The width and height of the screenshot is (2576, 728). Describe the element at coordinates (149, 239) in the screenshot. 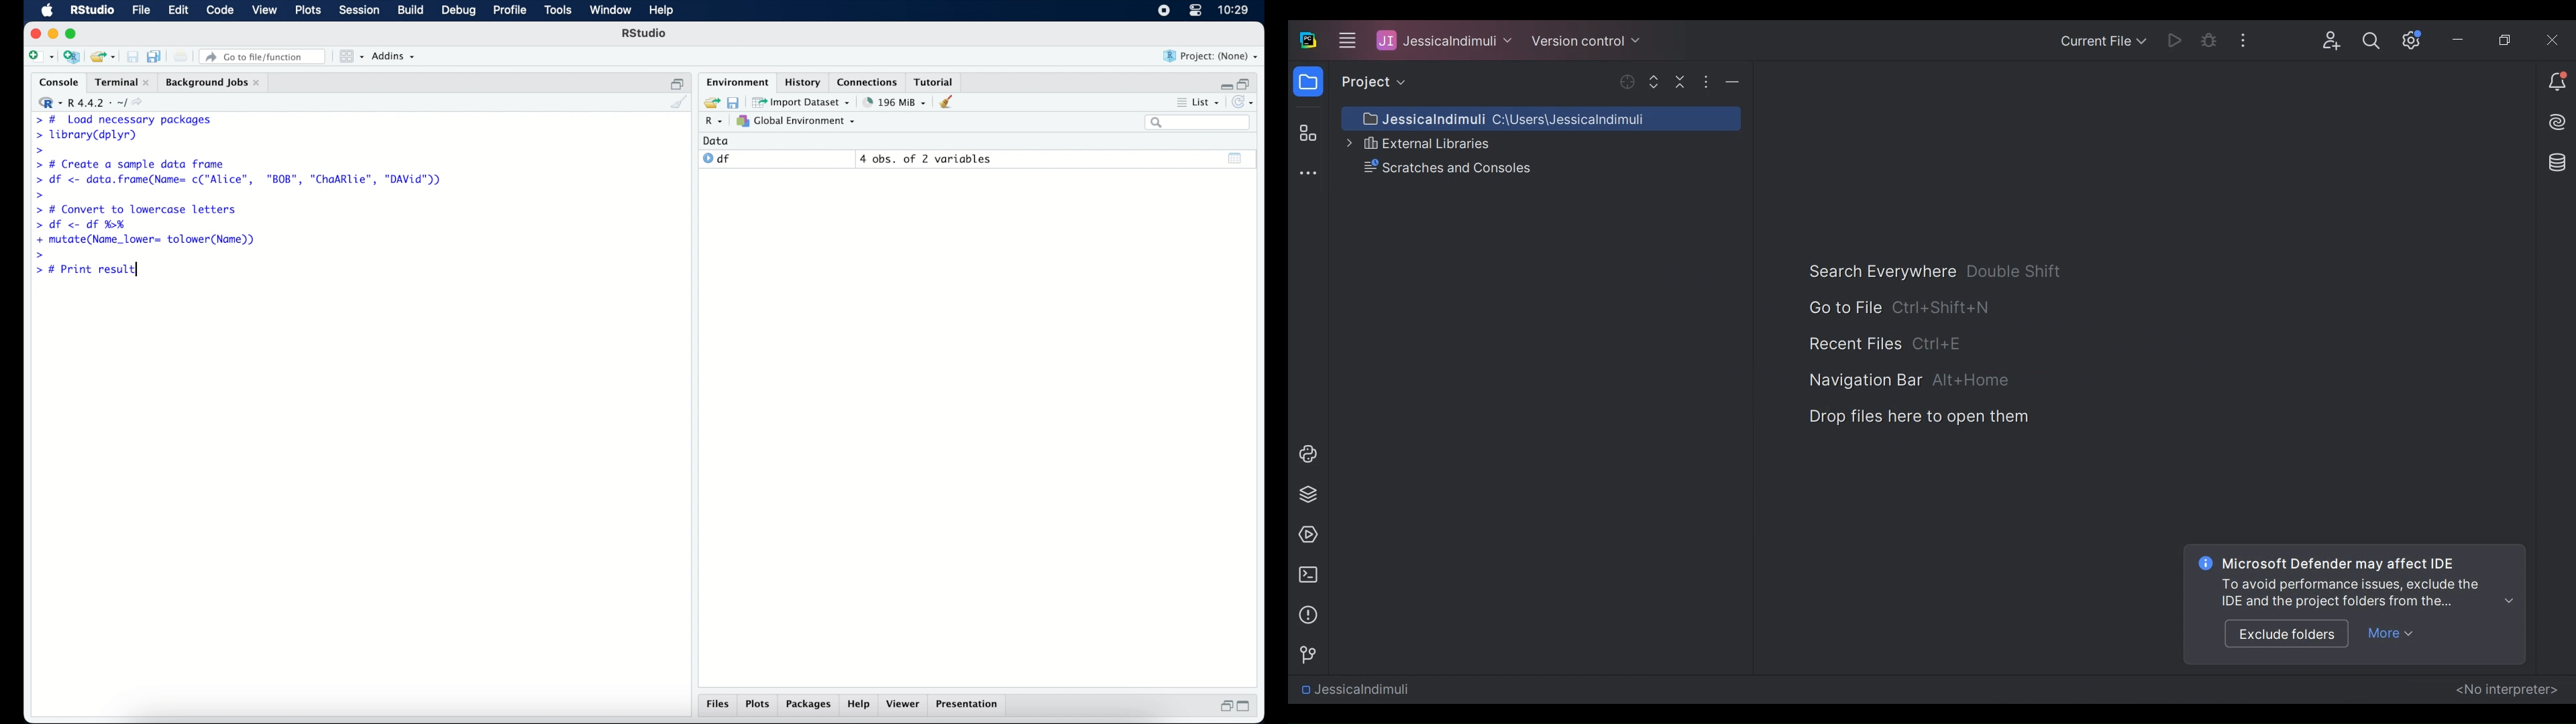

I see `+ mutate(Name_lower= tolower(Name))|` at that location.